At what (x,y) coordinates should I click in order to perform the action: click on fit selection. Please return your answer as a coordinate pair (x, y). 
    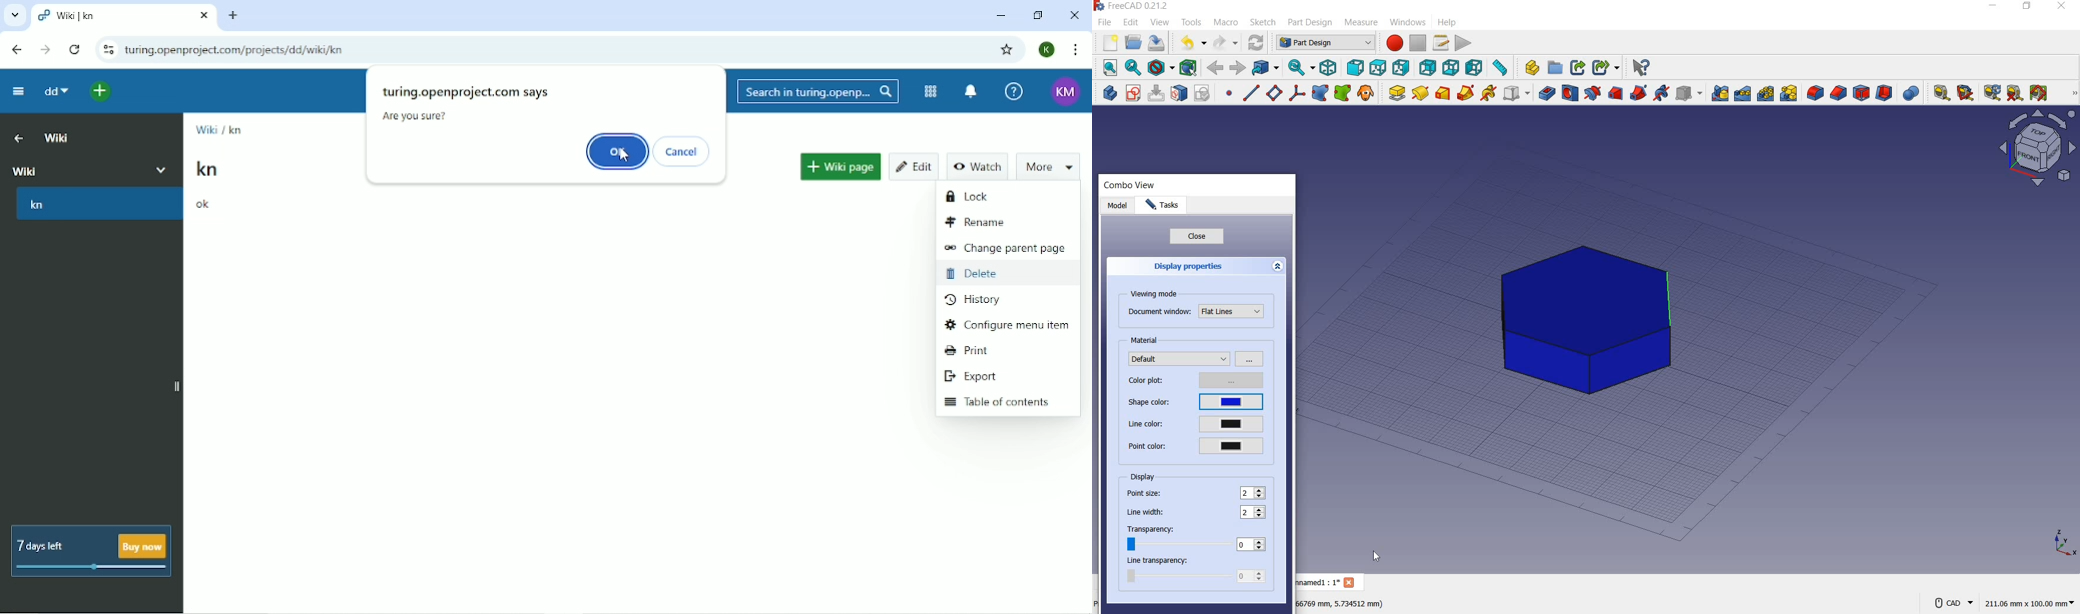
    Looking at the image, I should click on (1133, 68).